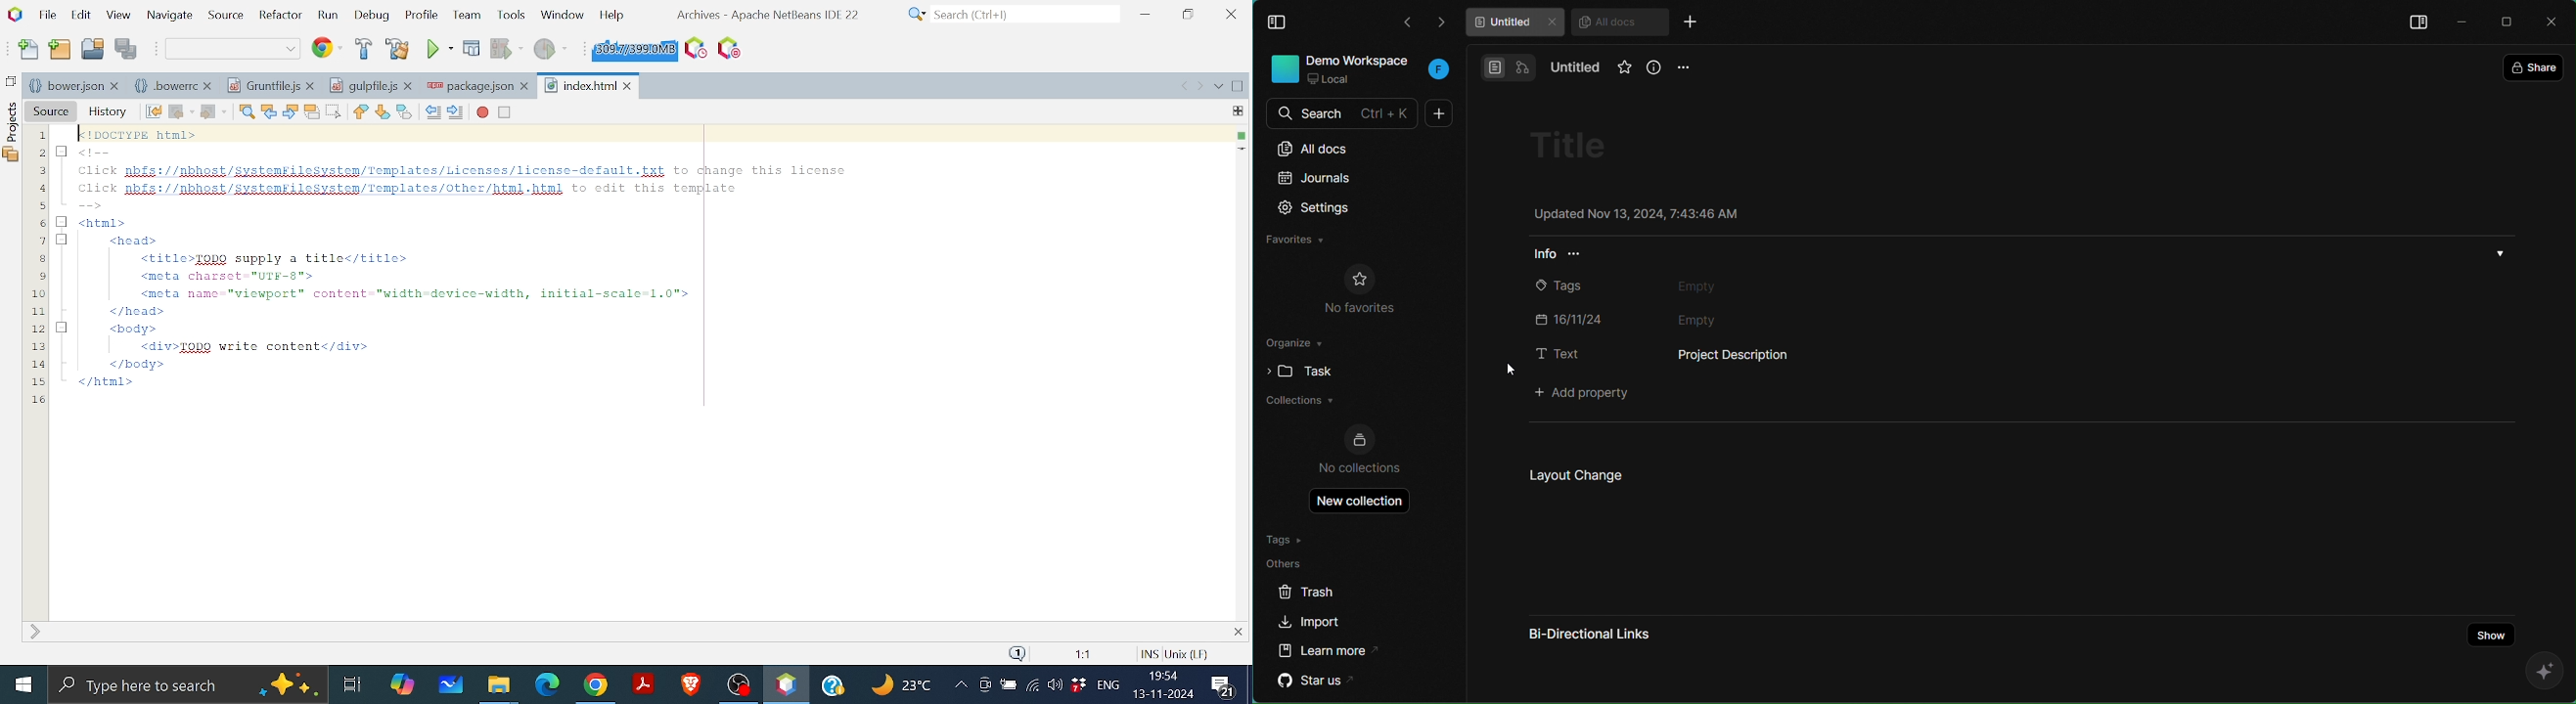  What do you see at coordinates (1670, 286) in the screenshot?
I see `Tags` at bounding box center [1670, 286].